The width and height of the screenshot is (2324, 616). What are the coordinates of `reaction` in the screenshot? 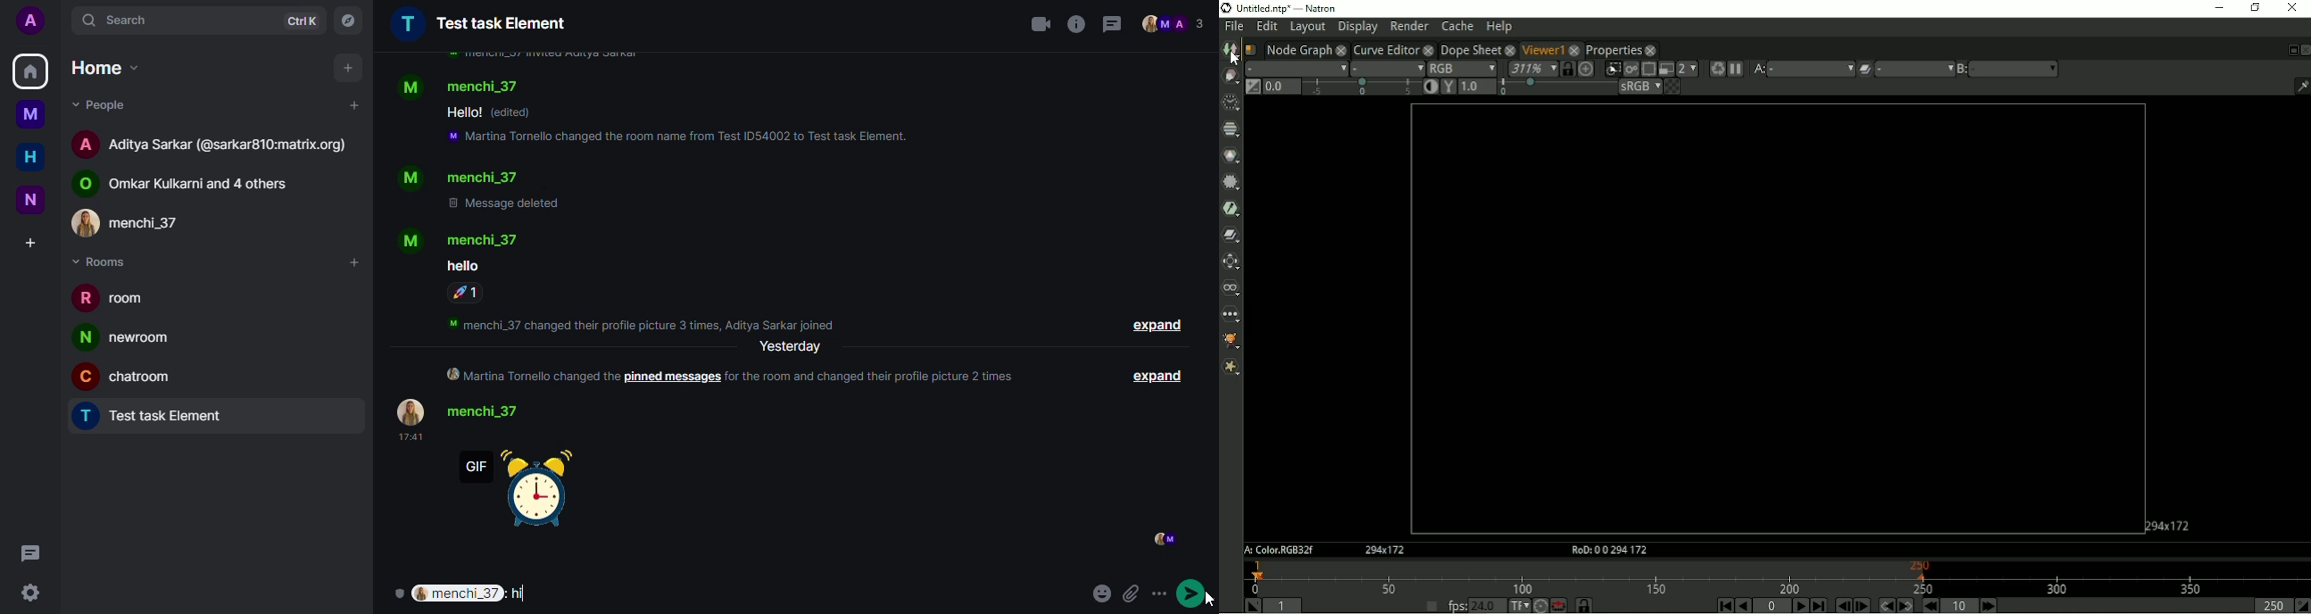 It's located at (467, 293).